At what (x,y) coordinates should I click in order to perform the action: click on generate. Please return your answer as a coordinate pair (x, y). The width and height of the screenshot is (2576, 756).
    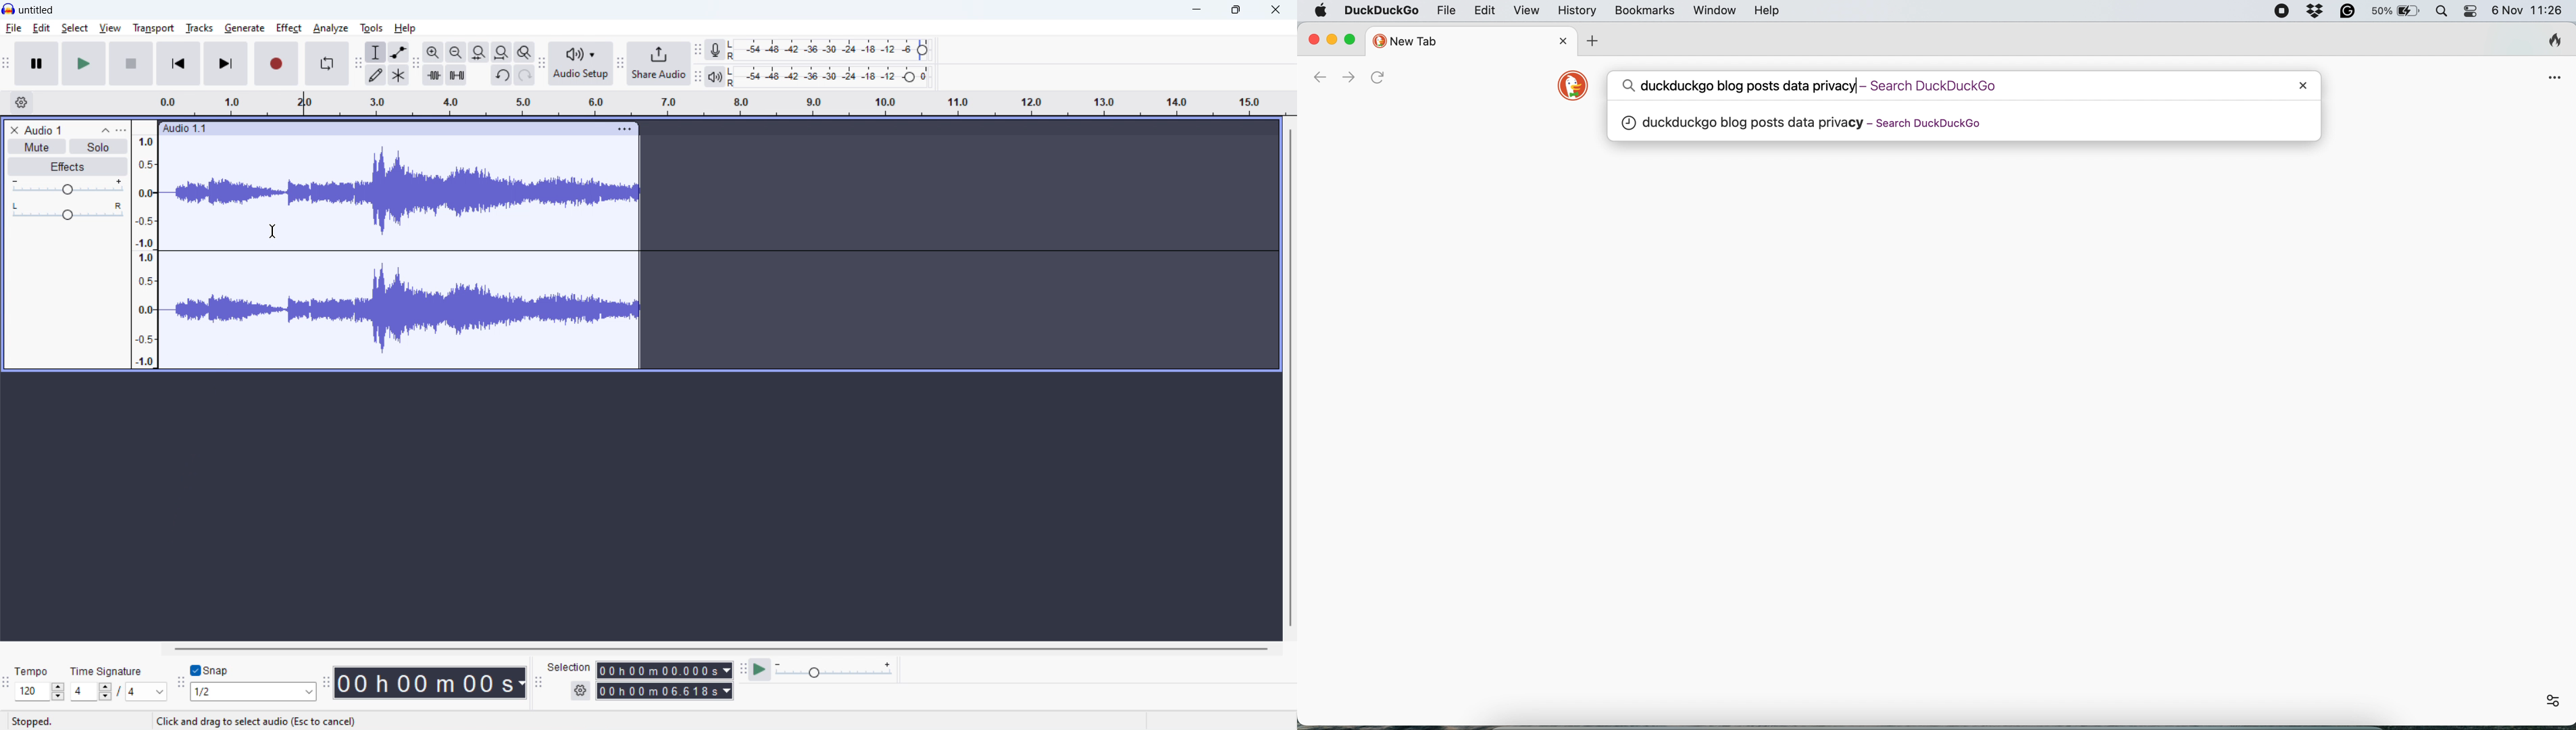
    Looking at the image, I should click on (245, 28).